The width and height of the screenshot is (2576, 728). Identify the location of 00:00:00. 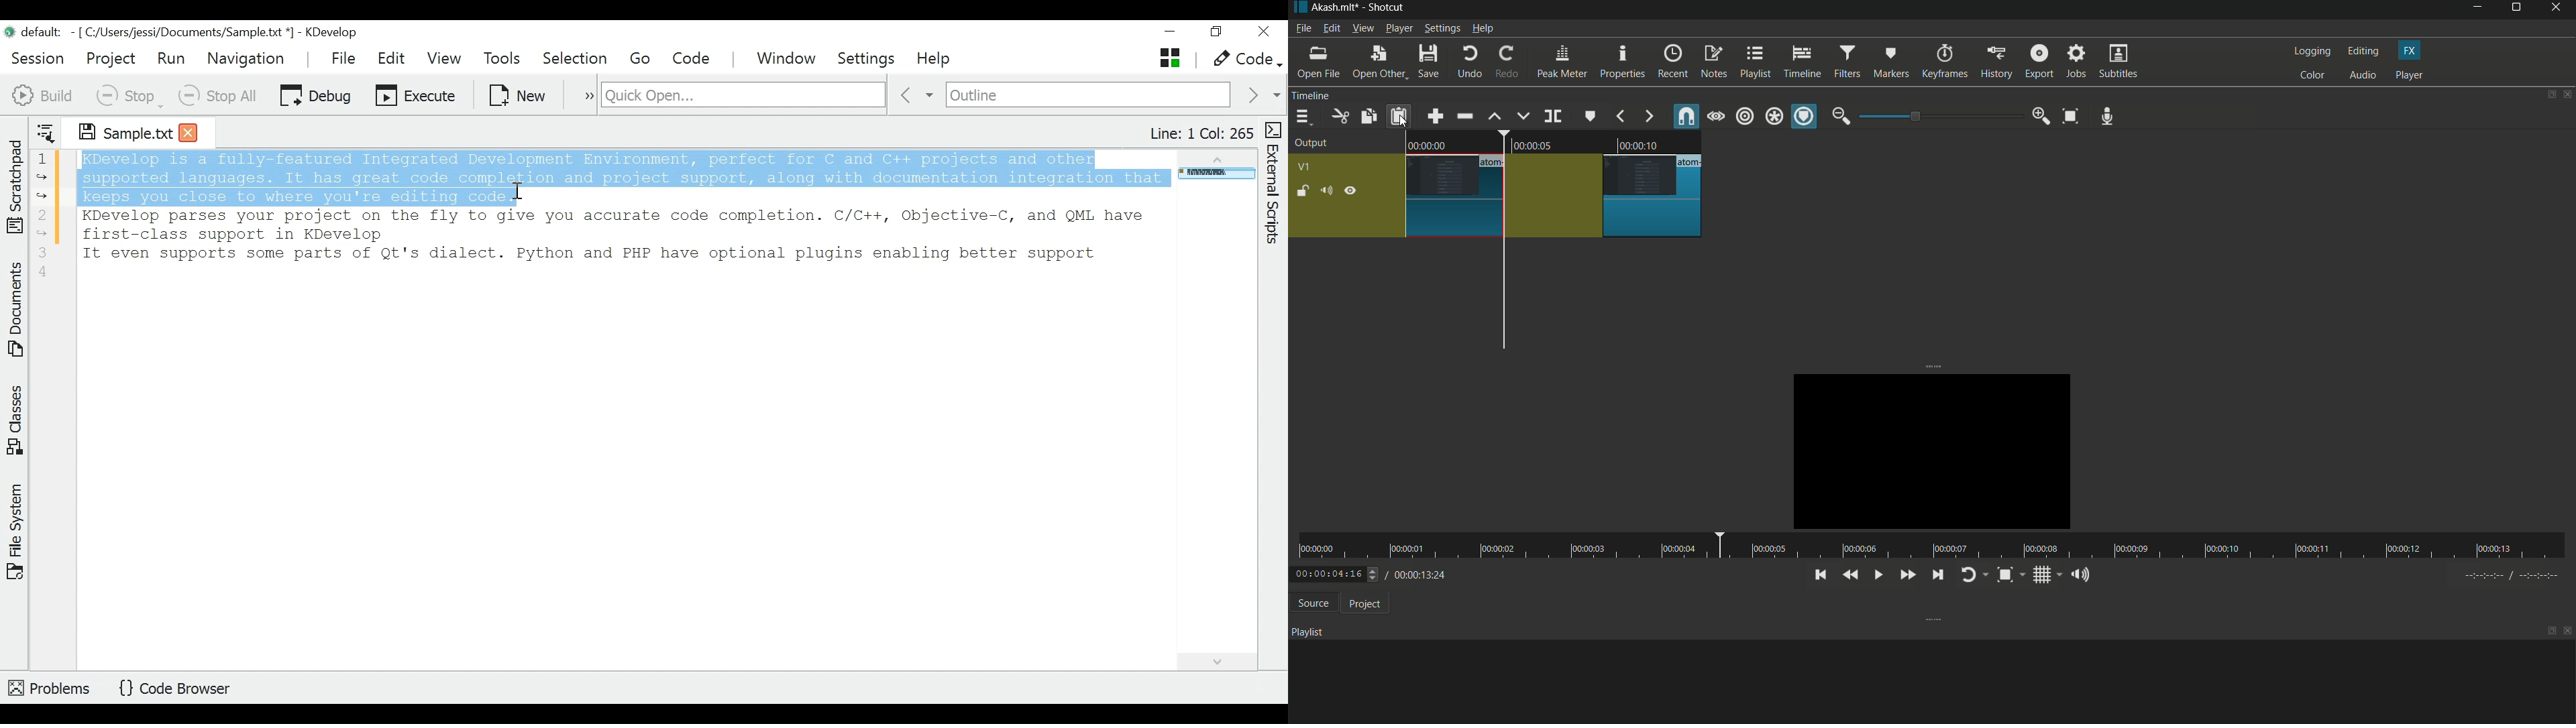
(1437, 146).